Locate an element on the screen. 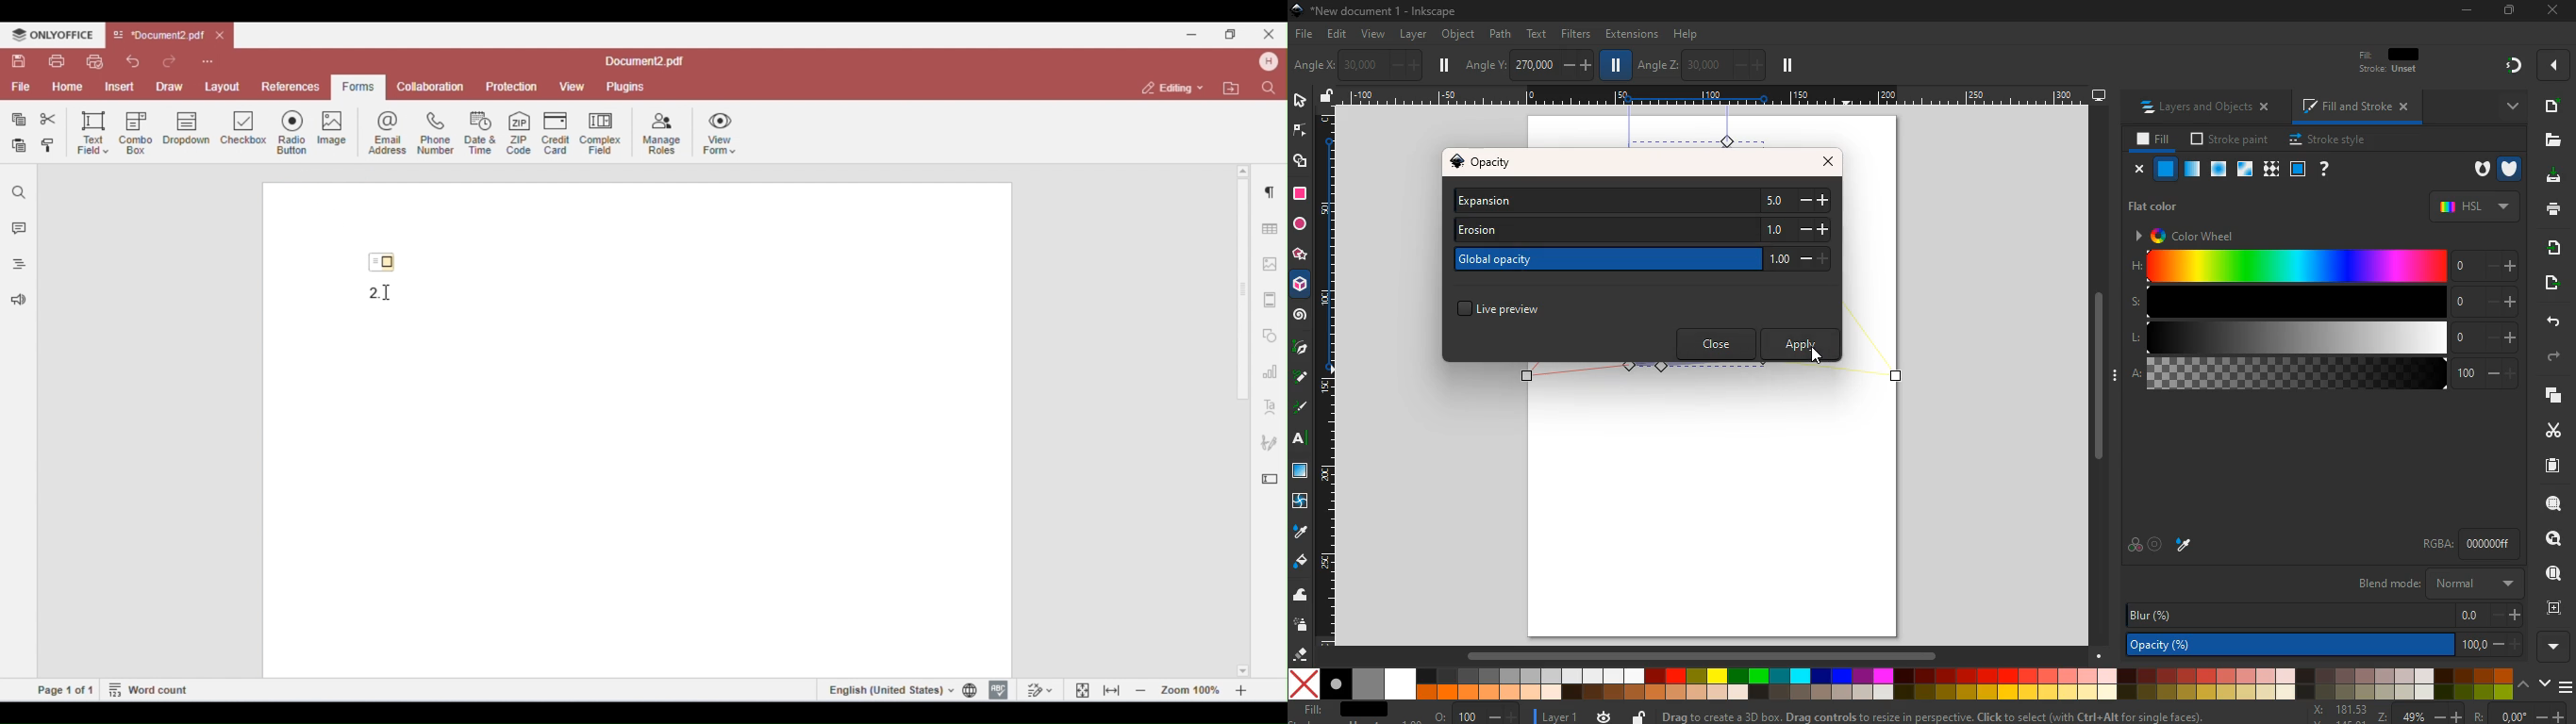  glass is located at coordinates (2243, 170).